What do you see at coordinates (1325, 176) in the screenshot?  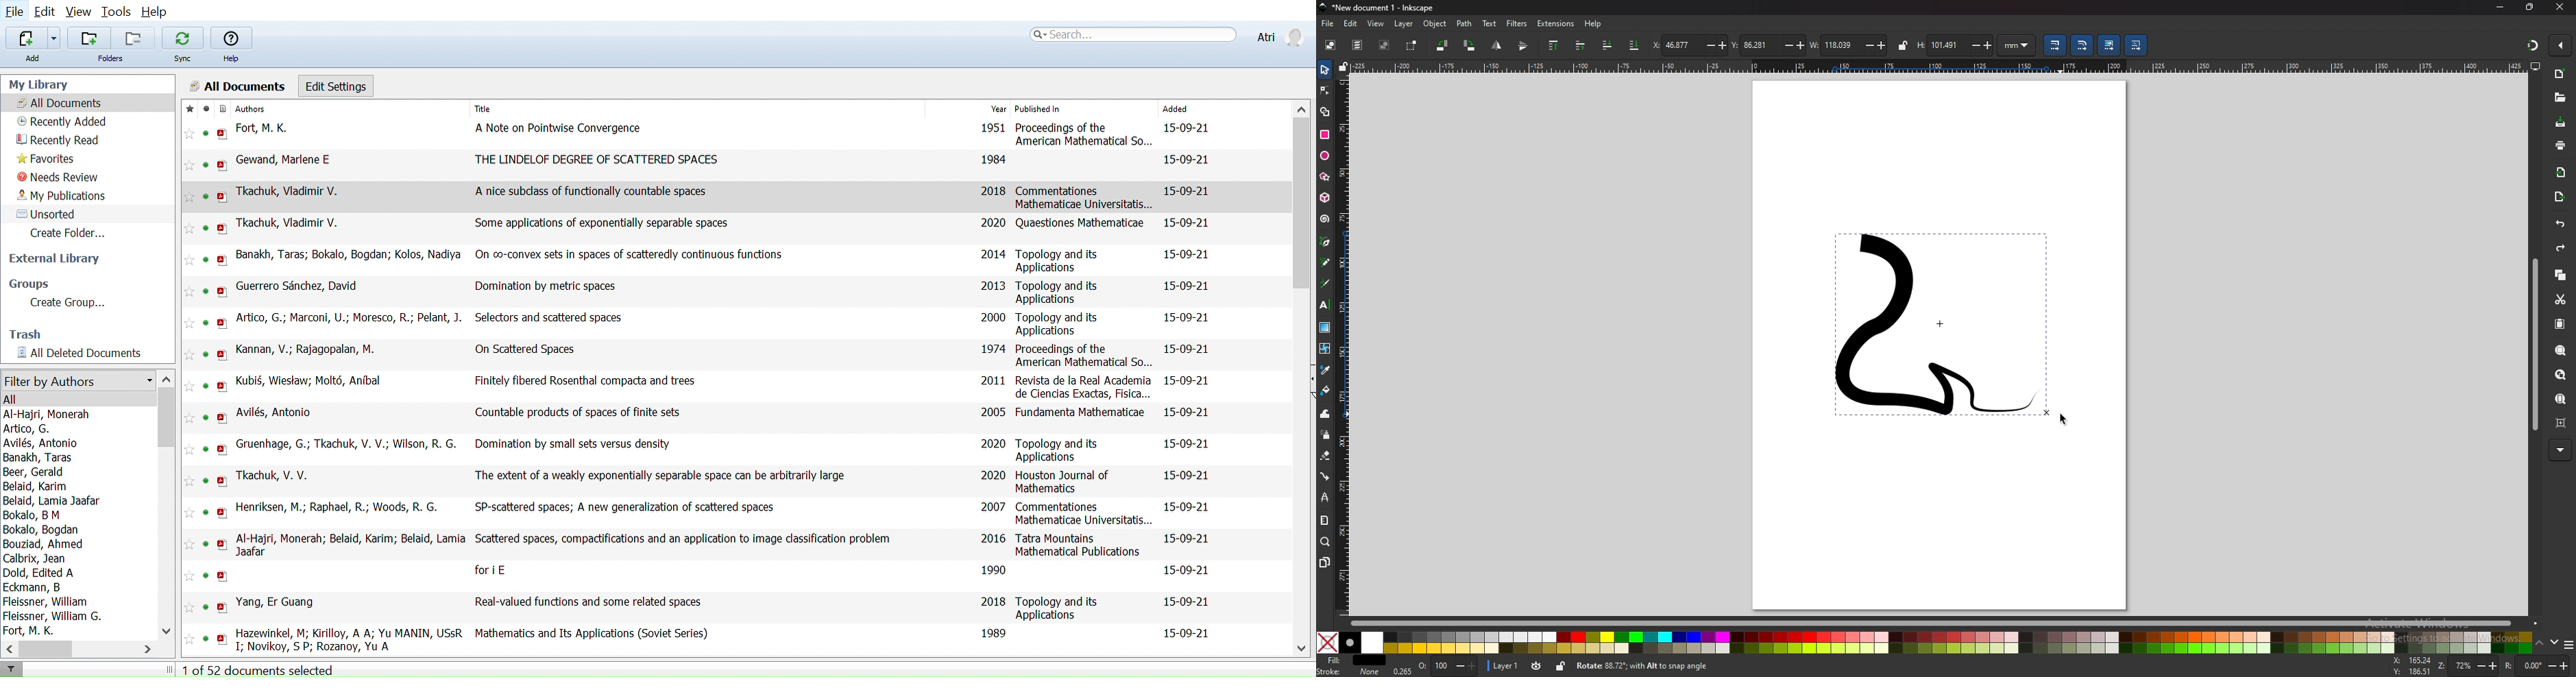 I see `stars and polygons` at bounding box center [1325, 176].